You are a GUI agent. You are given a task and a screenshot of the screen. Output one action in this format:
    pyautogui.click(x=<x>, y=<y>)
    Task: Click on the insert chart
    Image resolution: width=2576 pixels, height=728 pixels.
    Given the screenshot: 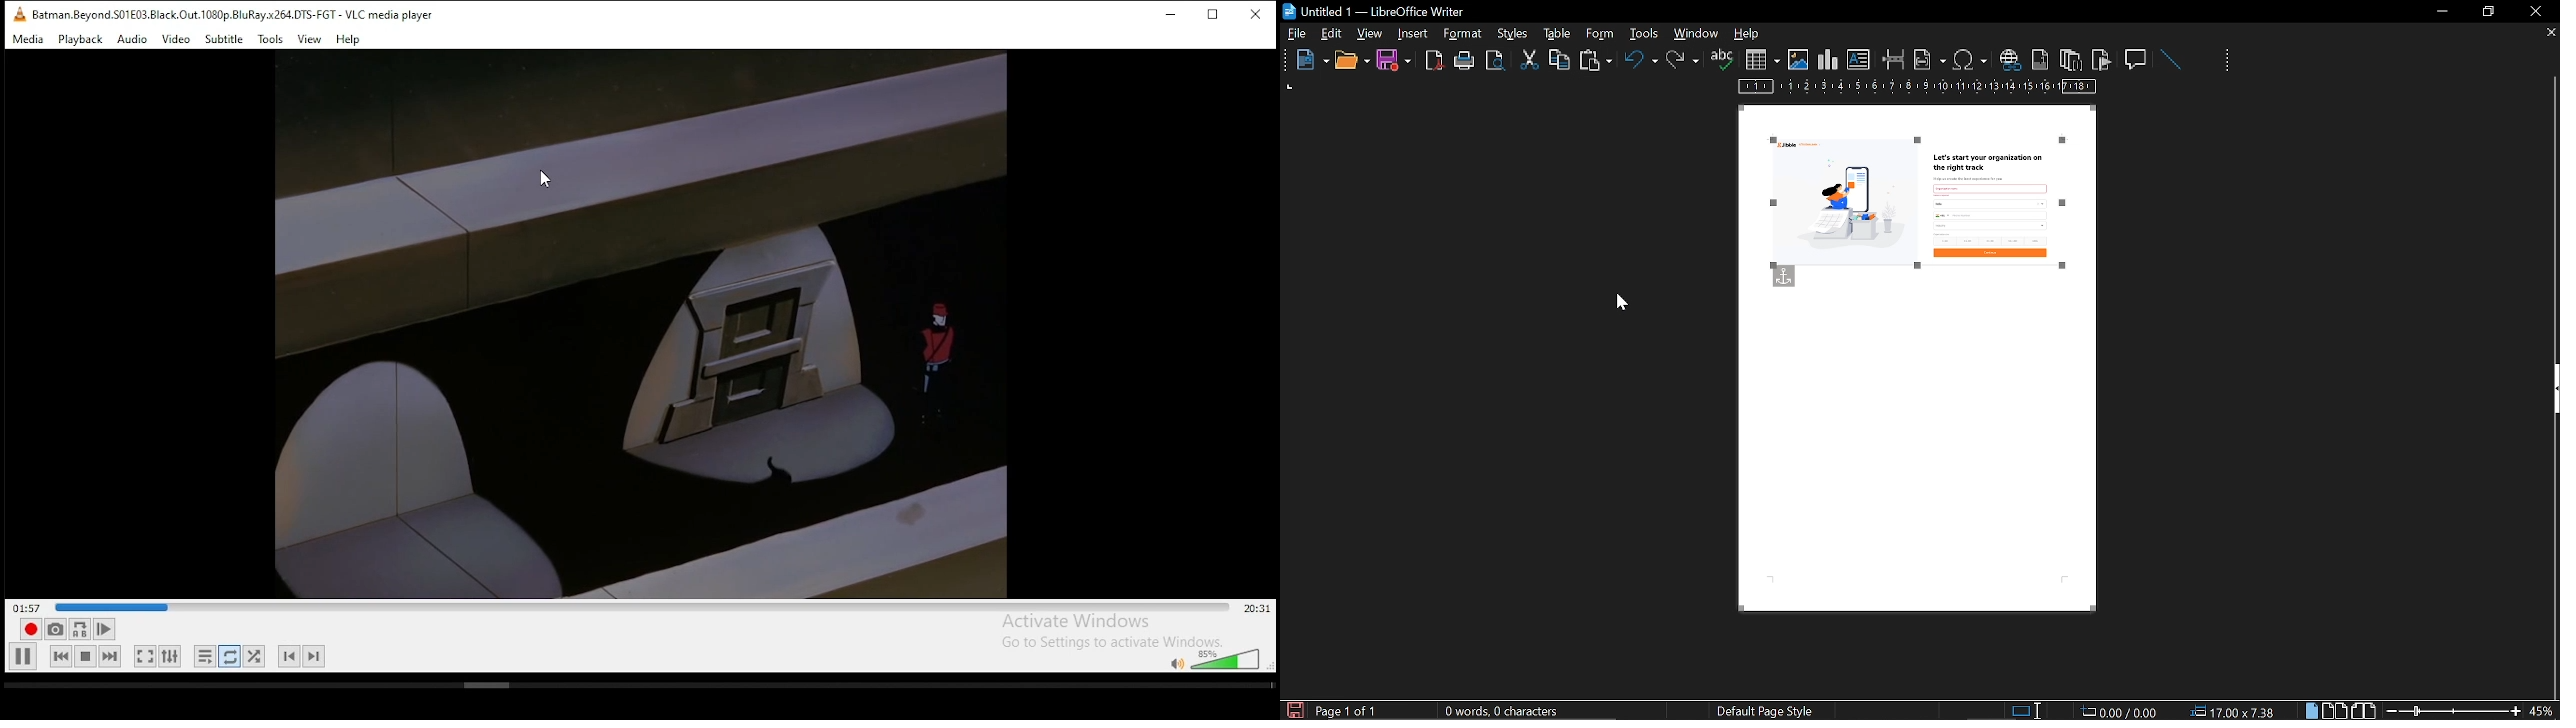 What is the action you would take?
    pyautogui.click(x=1828, y=60)
    